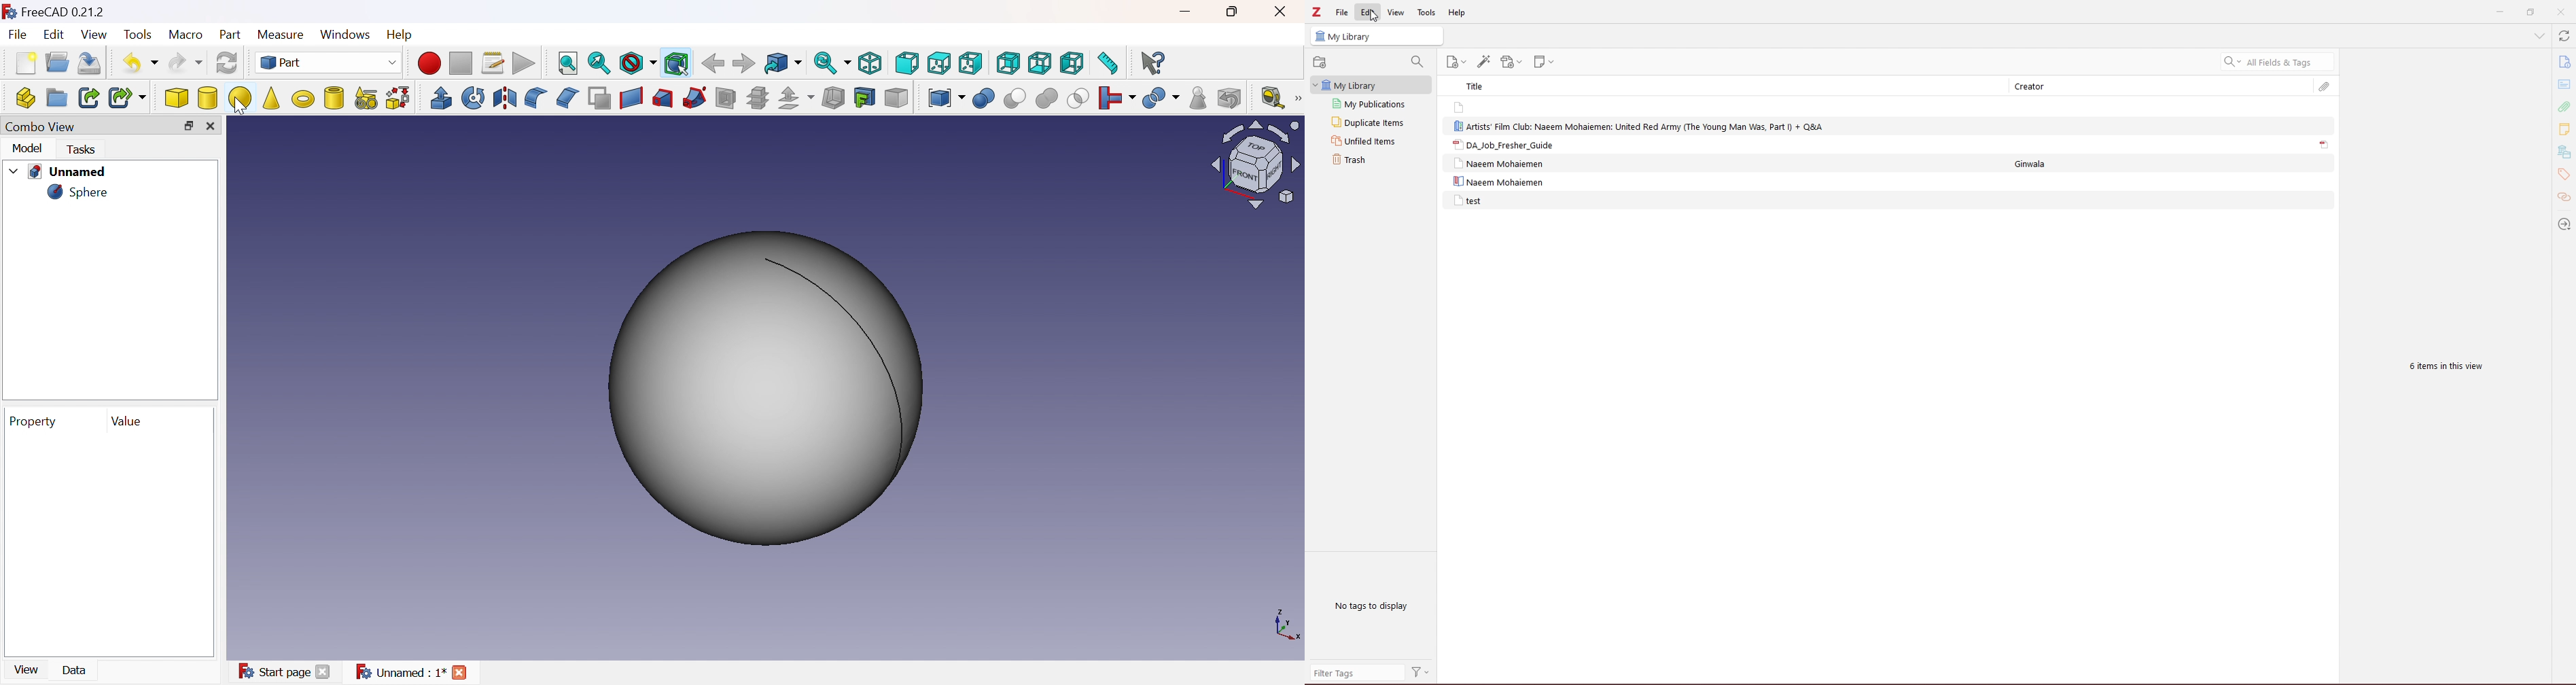 The height and width of the screenshot is (700, 2576). What do you see at coordinates (1418, 61) in the screenshot?
I see `filter items` at bounding box center [1418, 61].